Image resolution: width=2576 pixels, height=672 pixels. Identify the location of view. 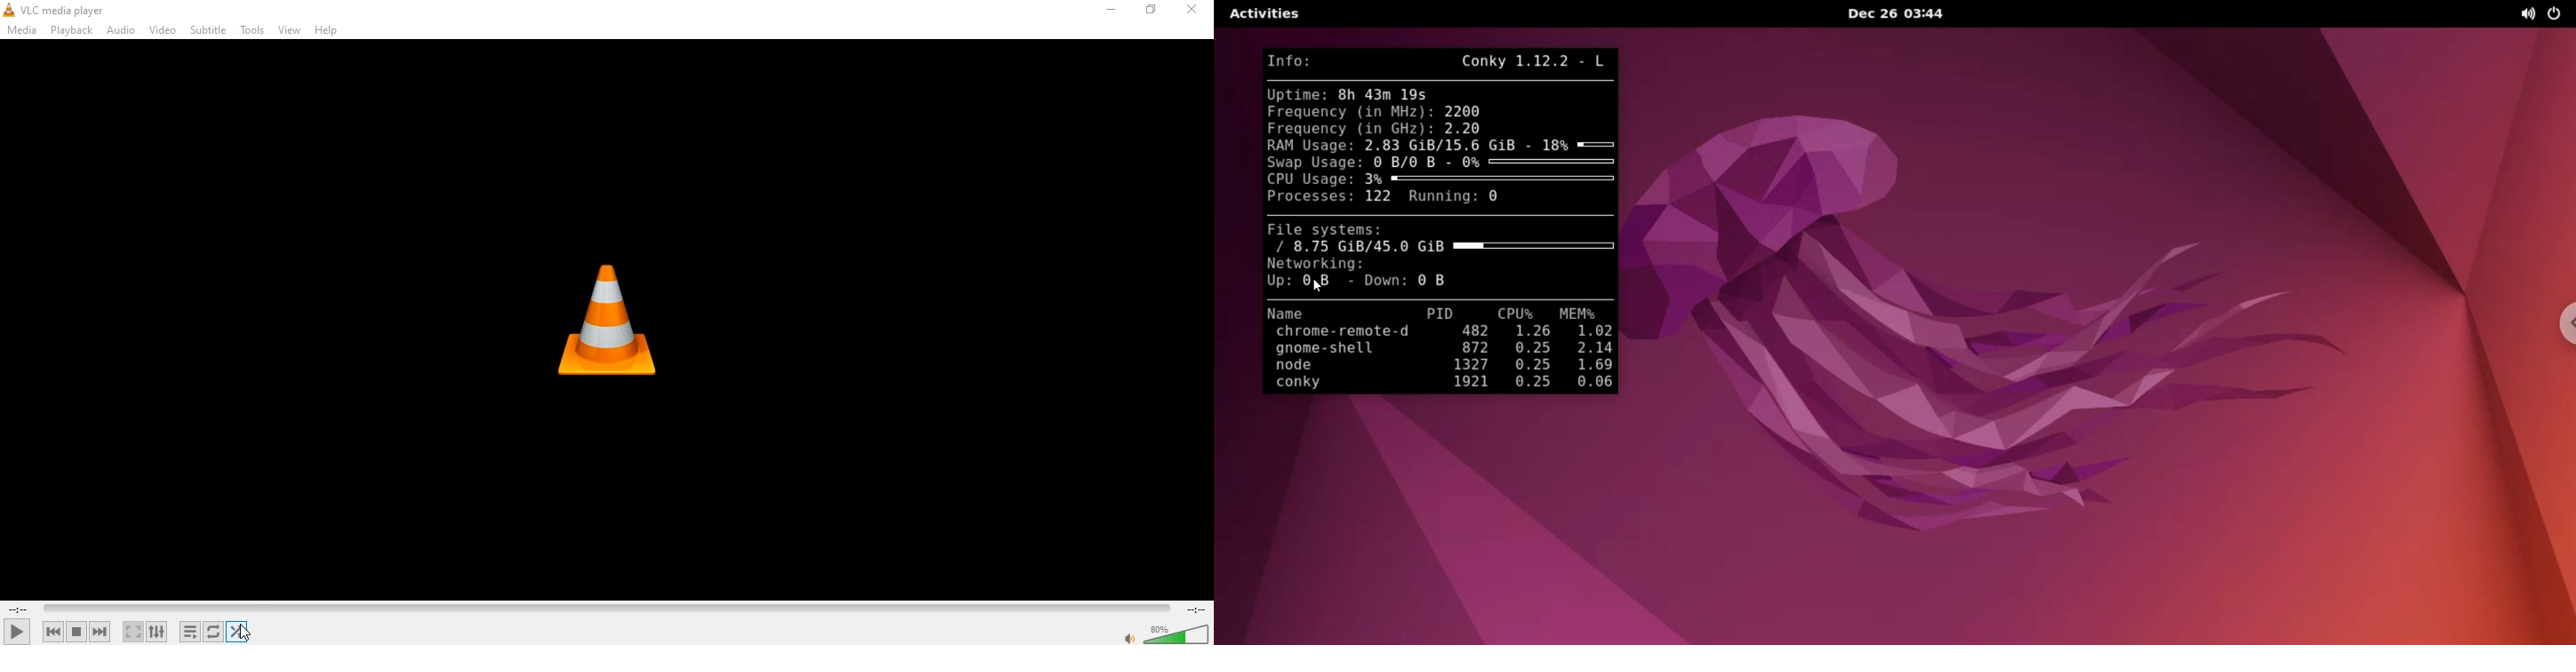
(291, 30).